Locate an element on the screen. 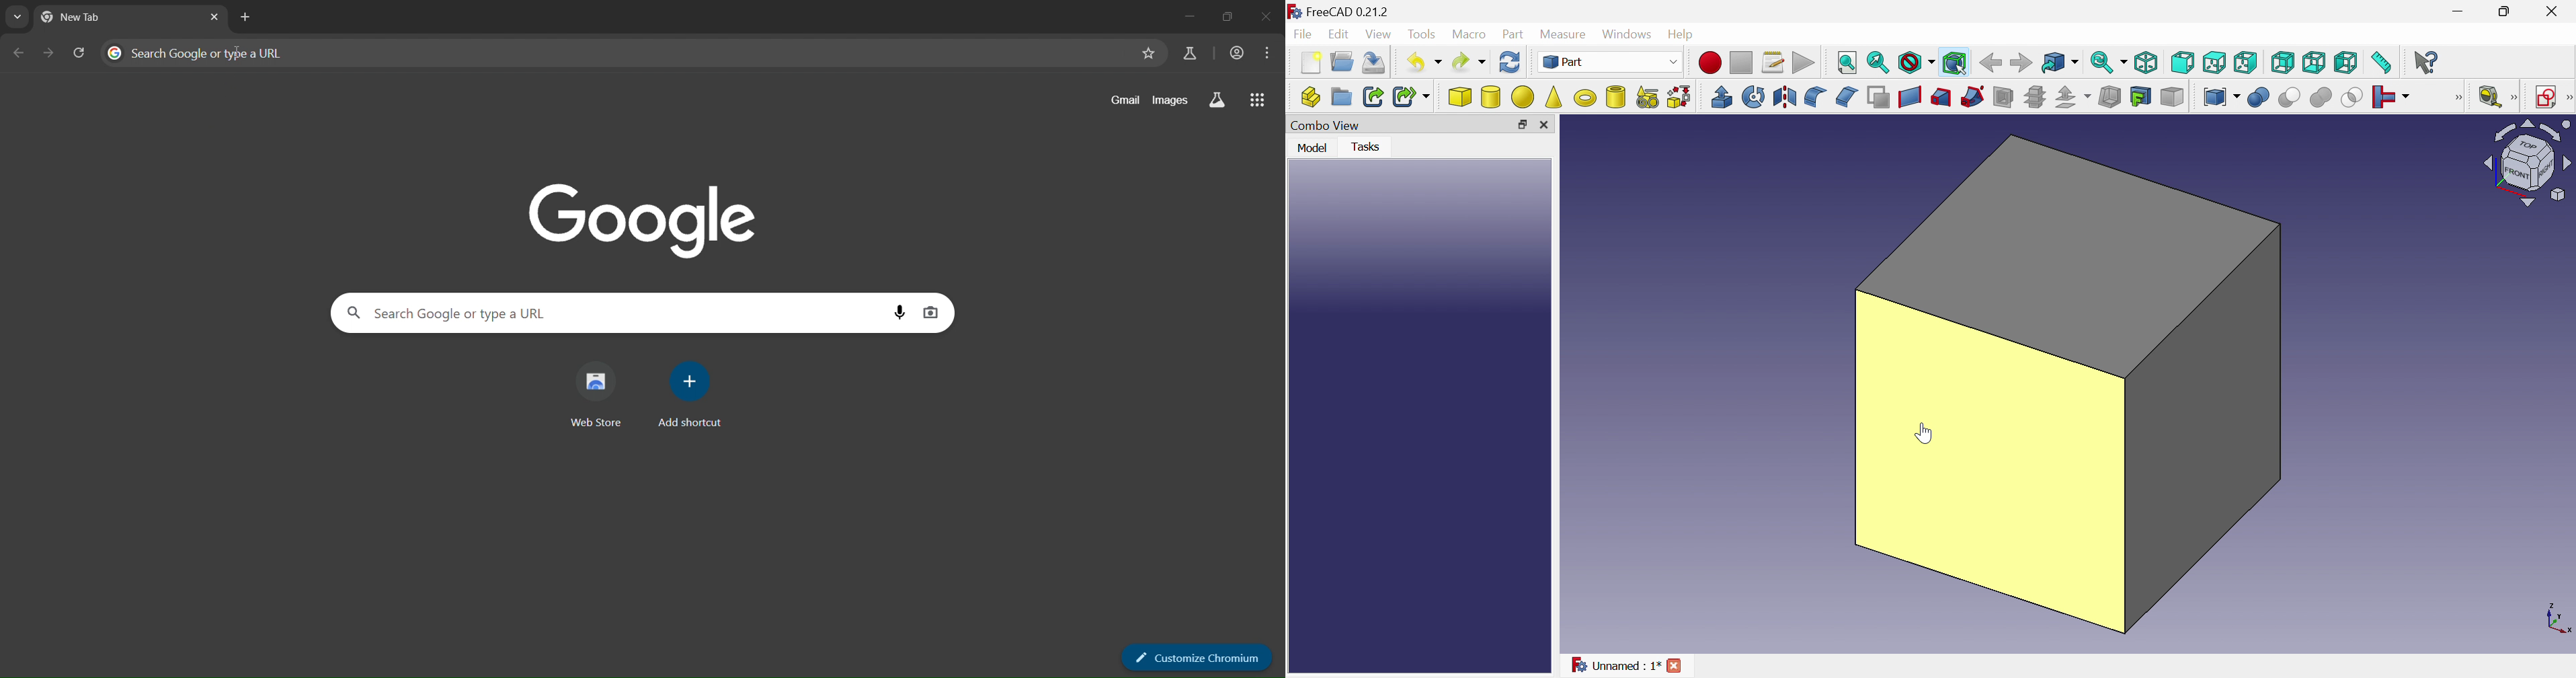 The image size is (2576, 700). Fit all is located at coordinates (1845, 63).